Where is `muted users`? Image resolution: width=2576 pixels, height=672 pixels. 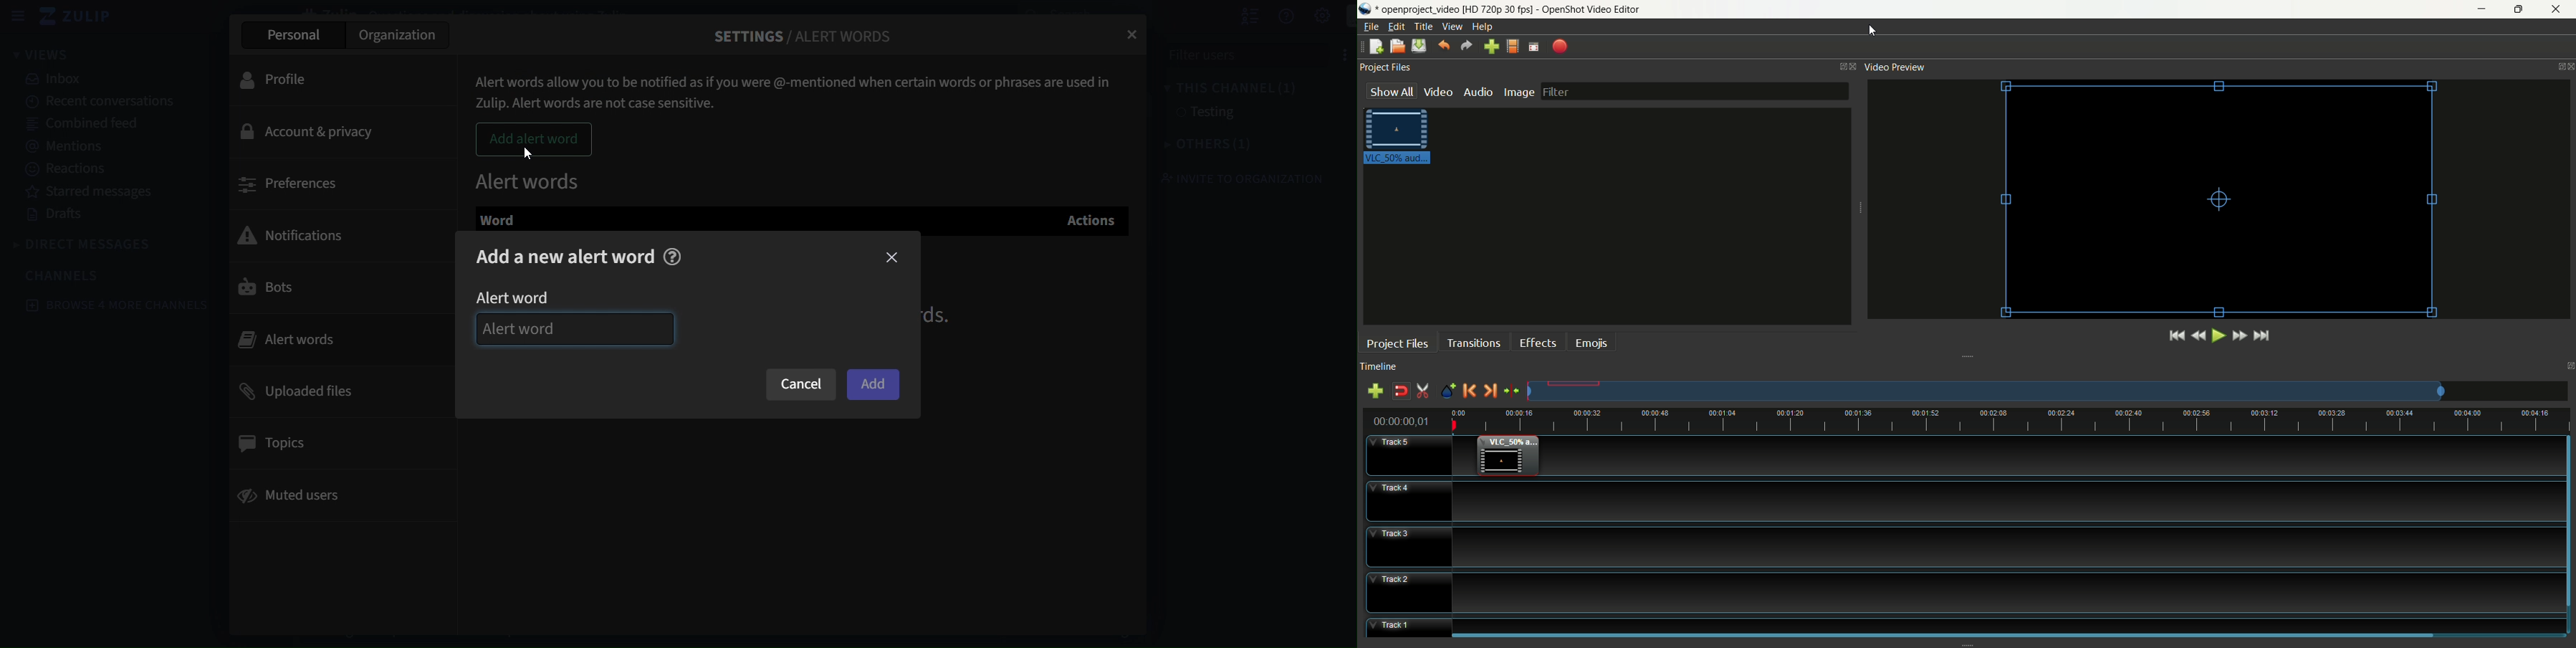 muted users is located at coordinates (294, 498).